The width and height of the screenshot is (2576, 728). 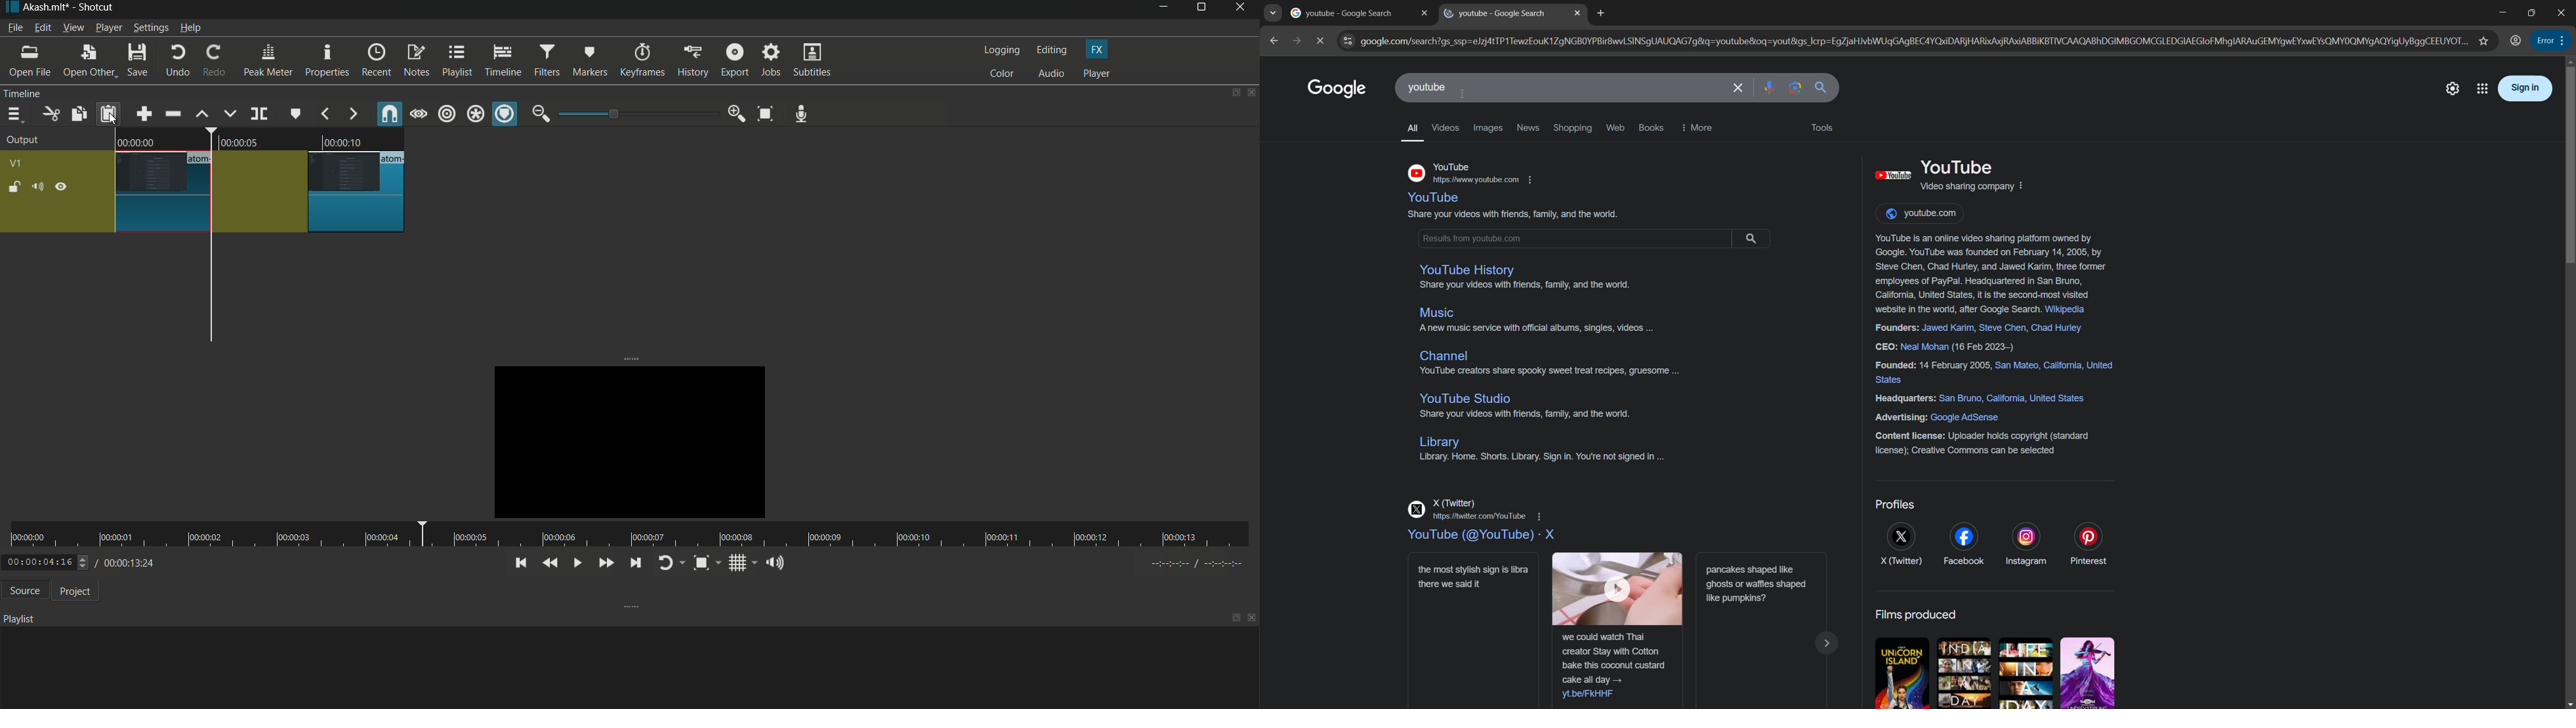 I want to click on more, so click(x=1700, y=127).